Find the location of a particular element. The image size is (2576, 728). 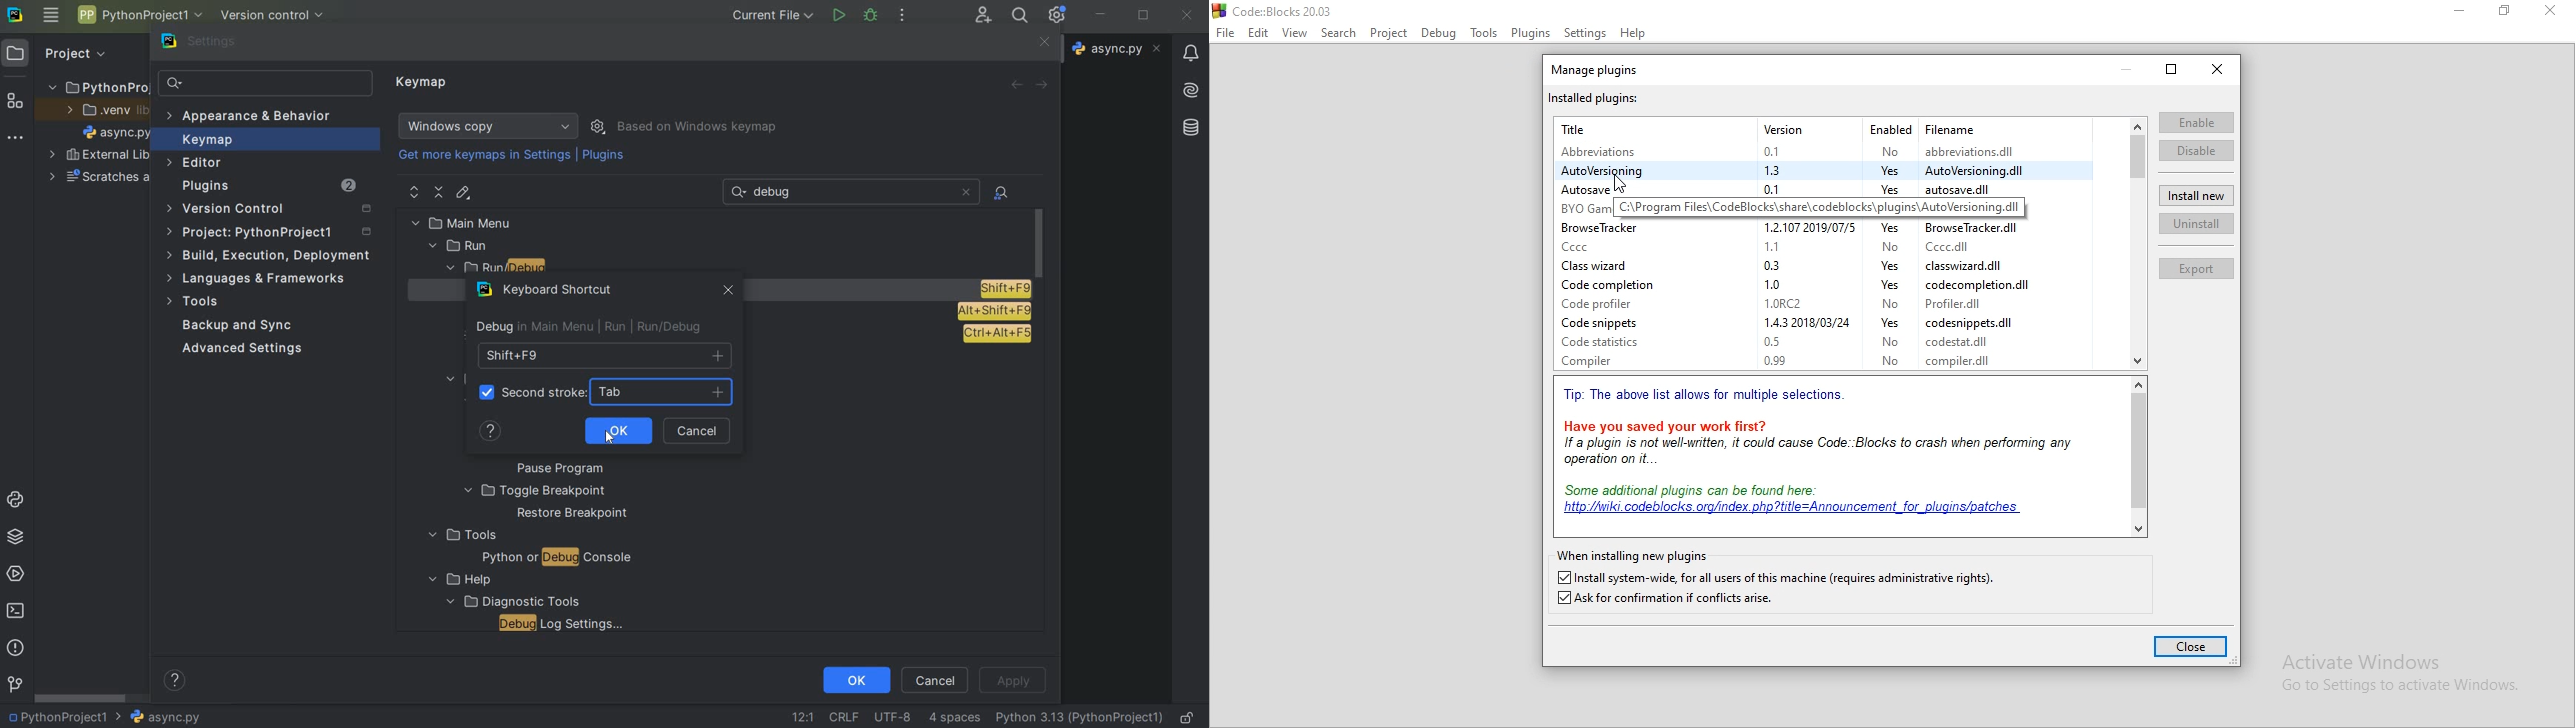

‘Browse lracker.dil is located at coordinates (1975, 227).